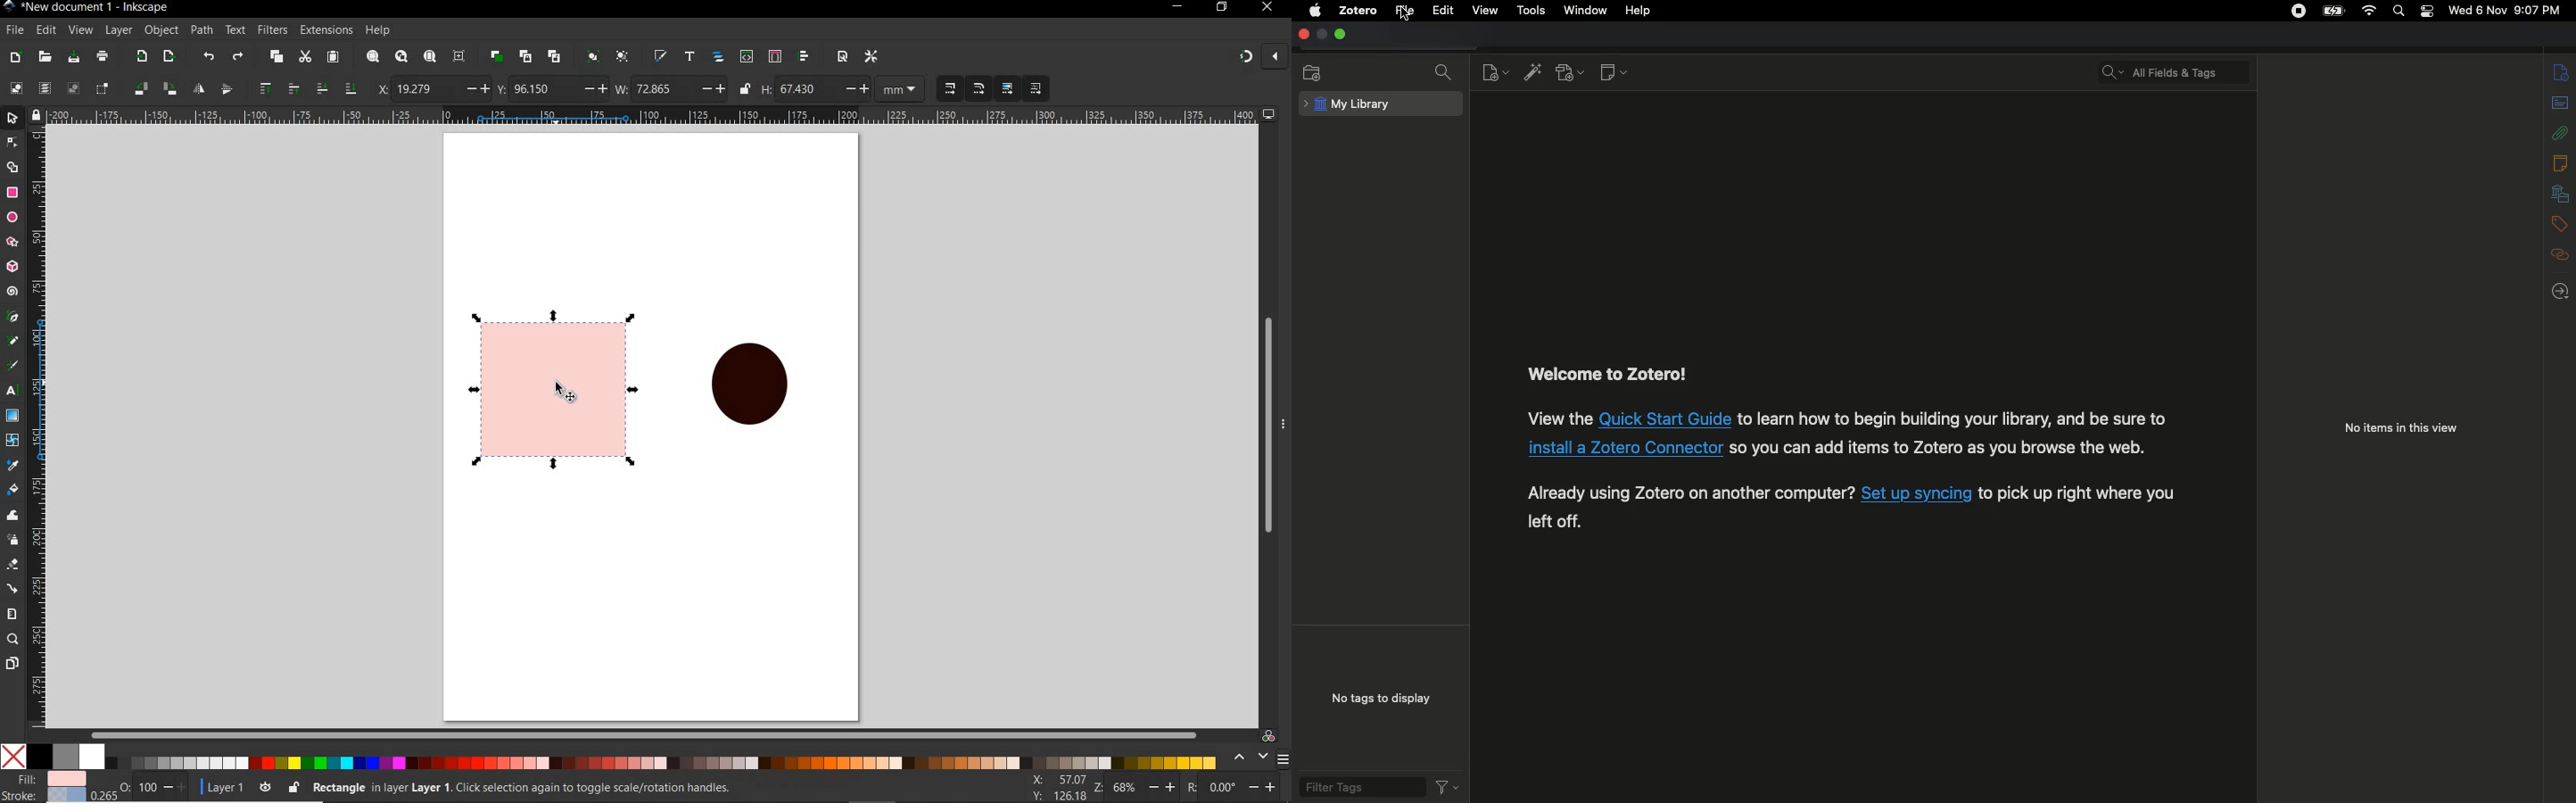  I want to click on open selector, so click(774, 56).